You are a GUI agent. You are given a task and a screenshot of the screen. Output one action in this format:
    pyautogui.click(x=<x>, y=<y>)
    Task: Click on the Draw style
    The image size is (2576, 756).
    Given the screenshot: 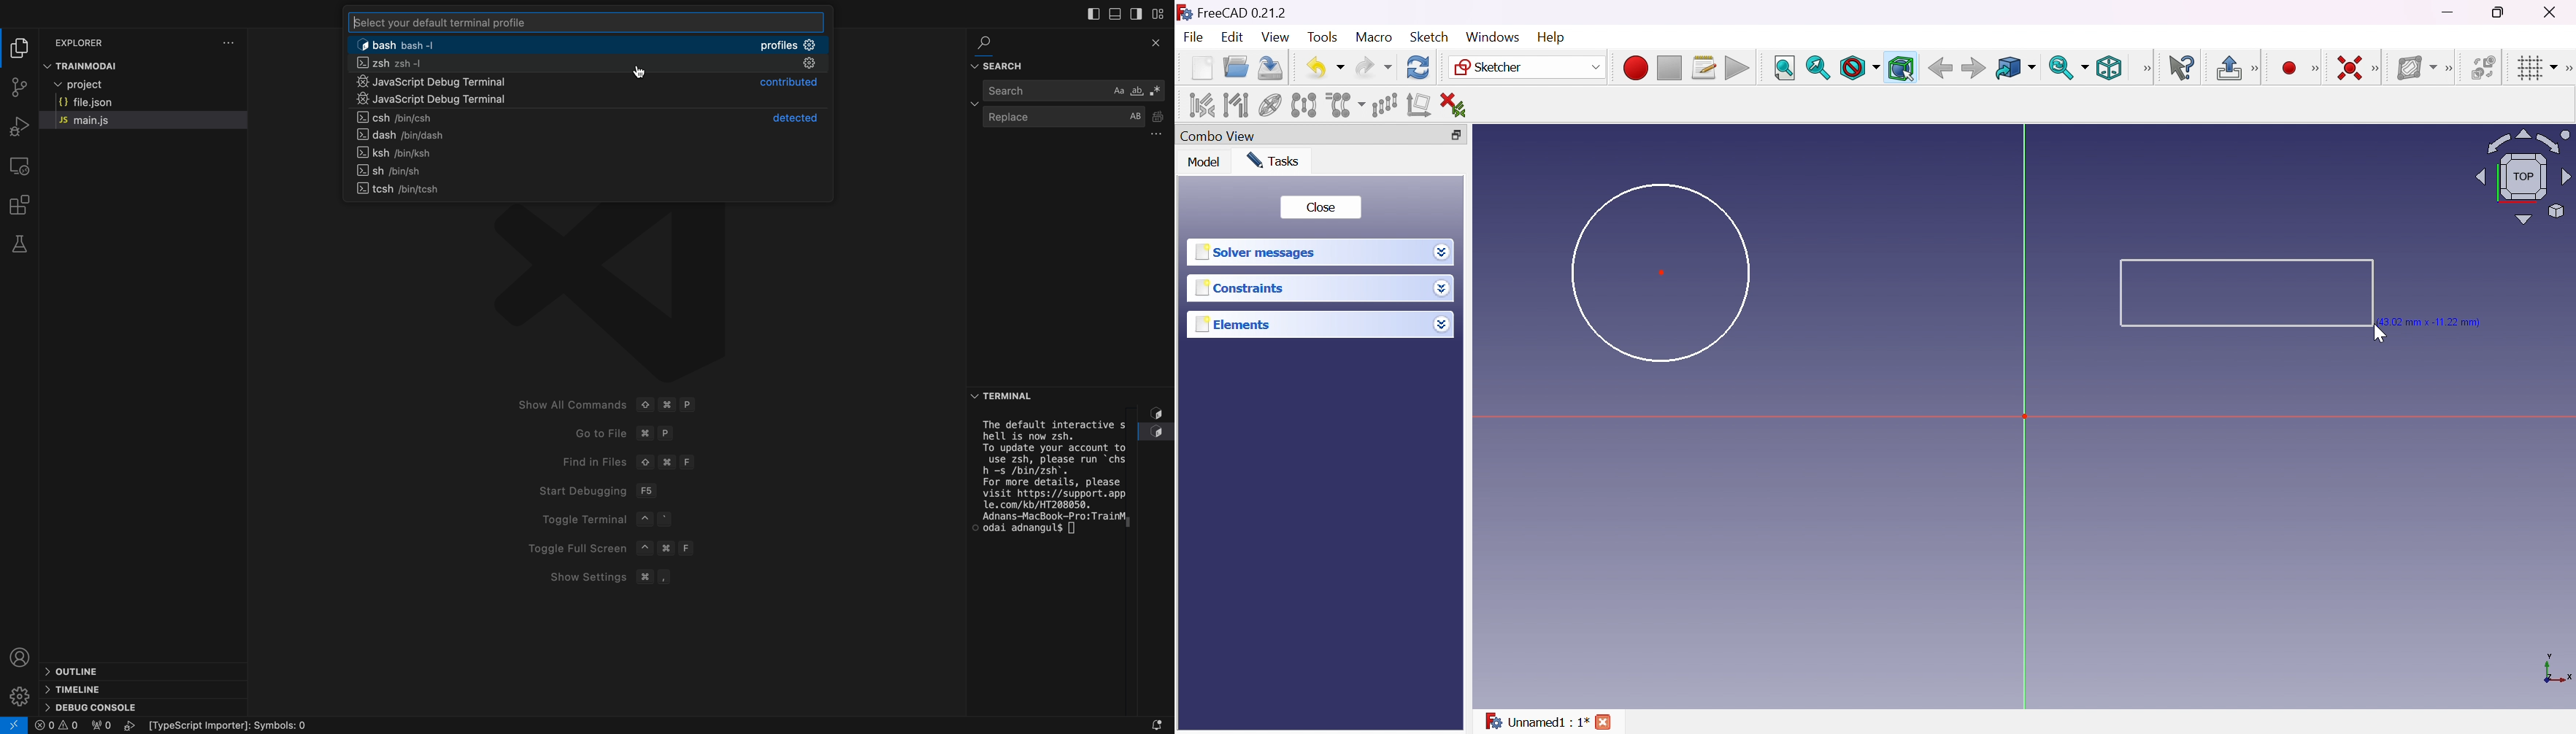 What is the action you would take?
    pyautogui.click(x=1859, y=69)
    